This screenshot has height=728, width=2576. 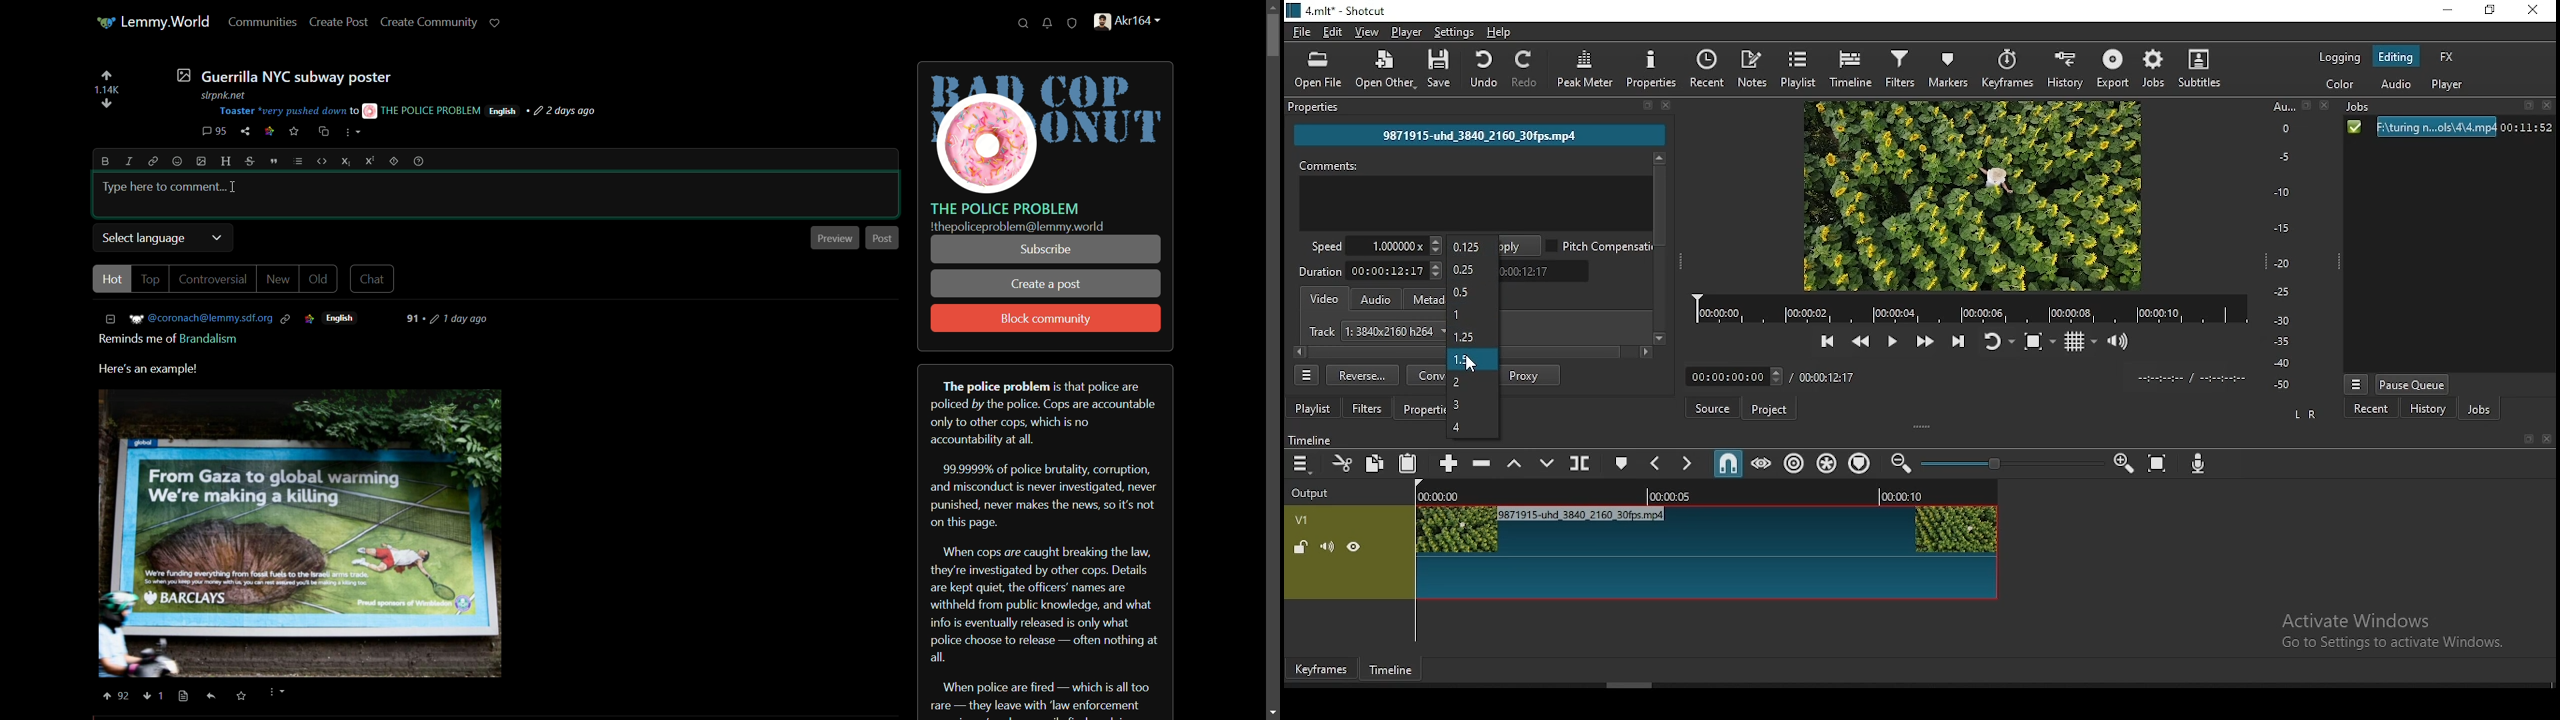 What do you see at coordinates (1406, 31) in the screenshot?
I see `player` at bounding box center [1406, 31].